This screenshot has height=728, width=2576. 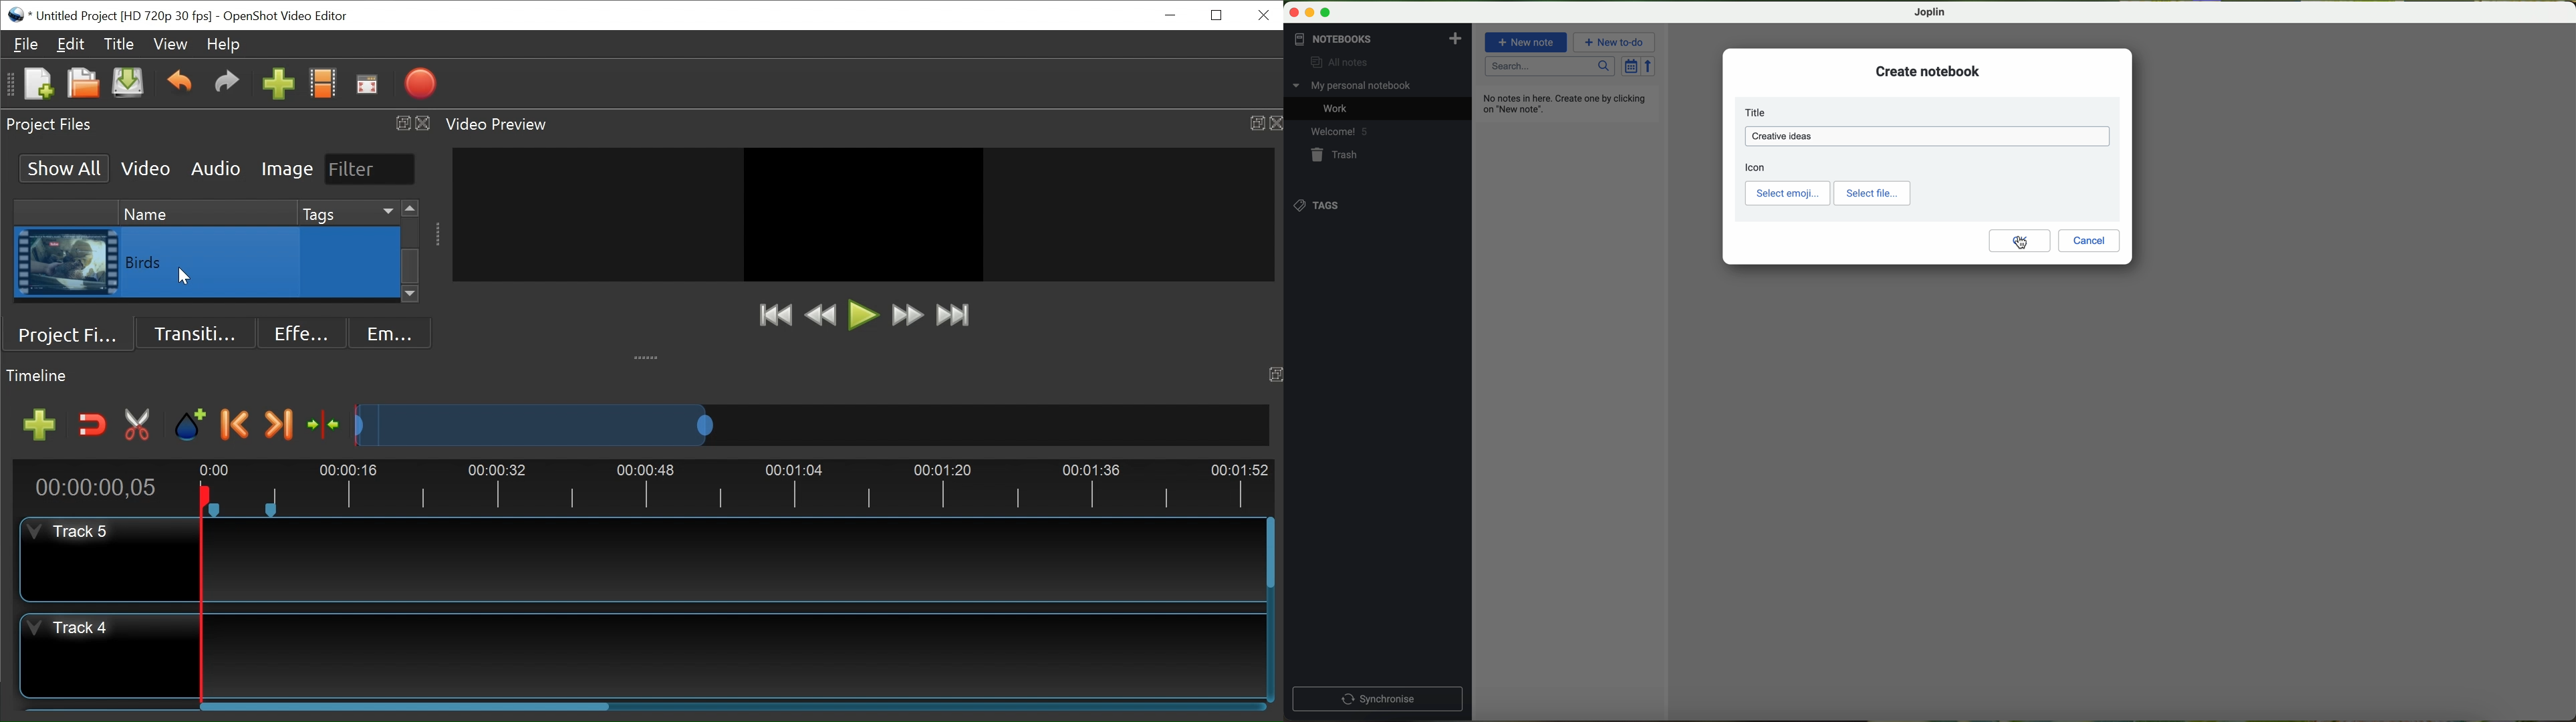 I want to click on new note button, so click(x=1527, y=42).